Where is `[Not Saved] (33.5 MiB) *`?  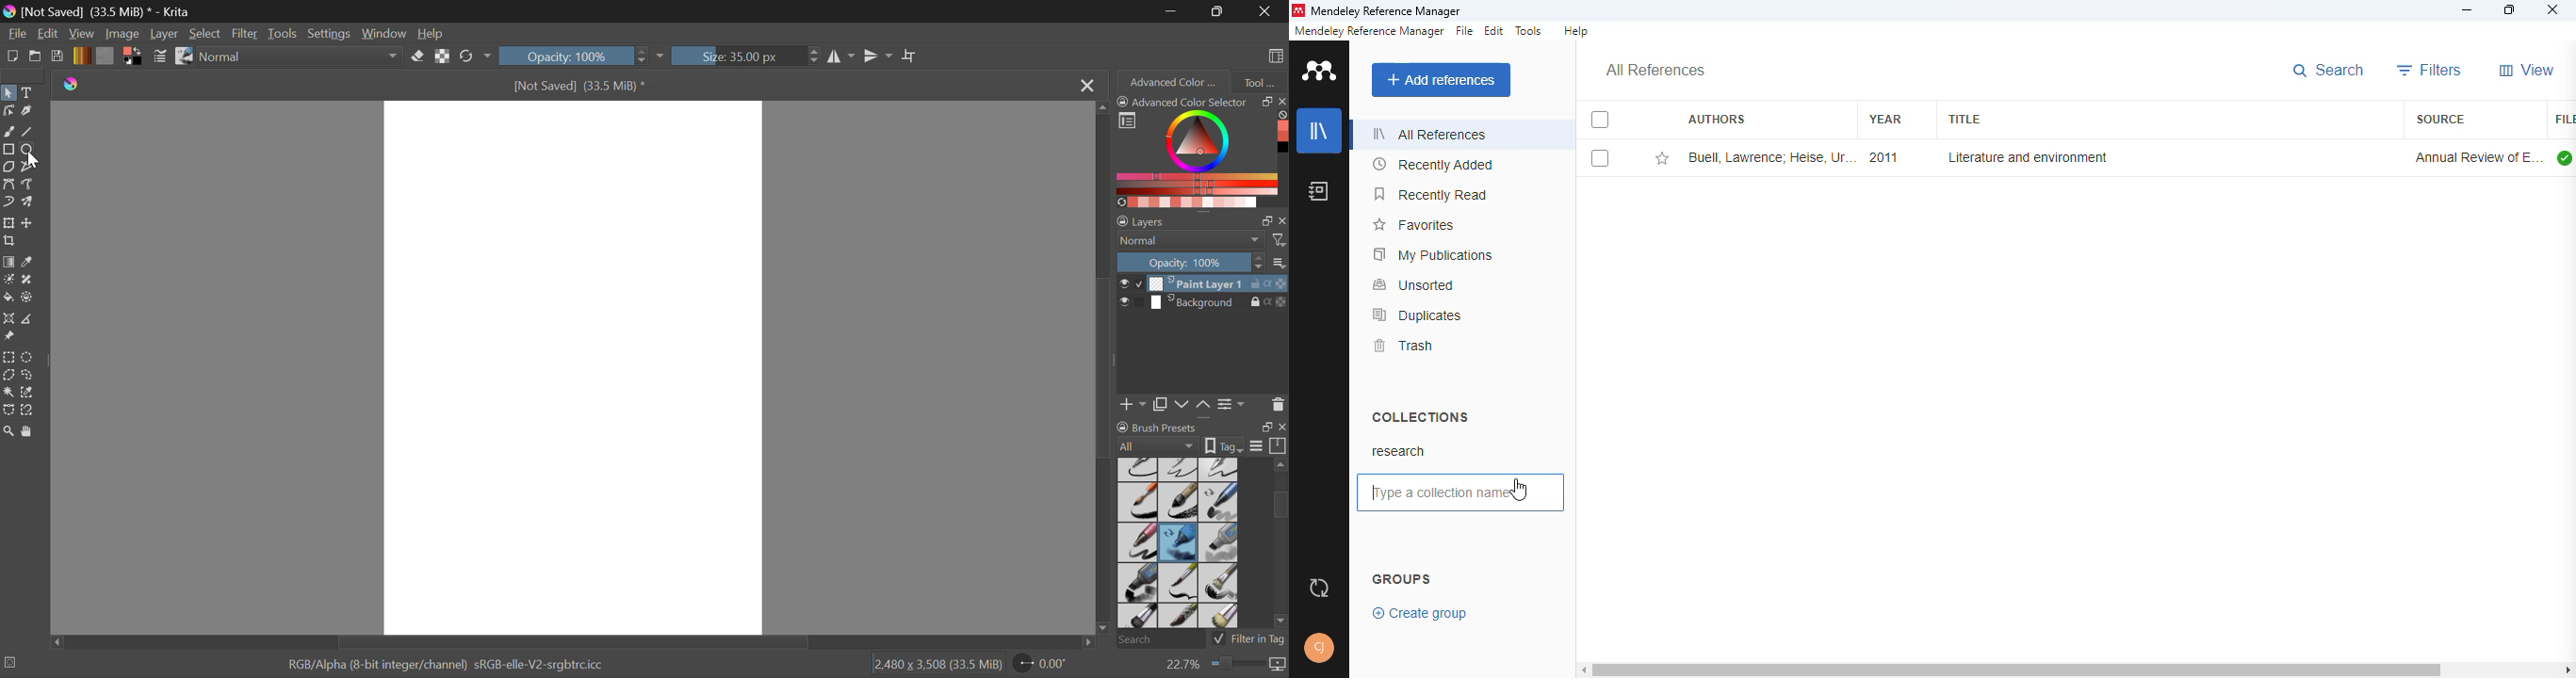 [Not Saved] (33.5 MiB) * is located at coordinates (584, 87).